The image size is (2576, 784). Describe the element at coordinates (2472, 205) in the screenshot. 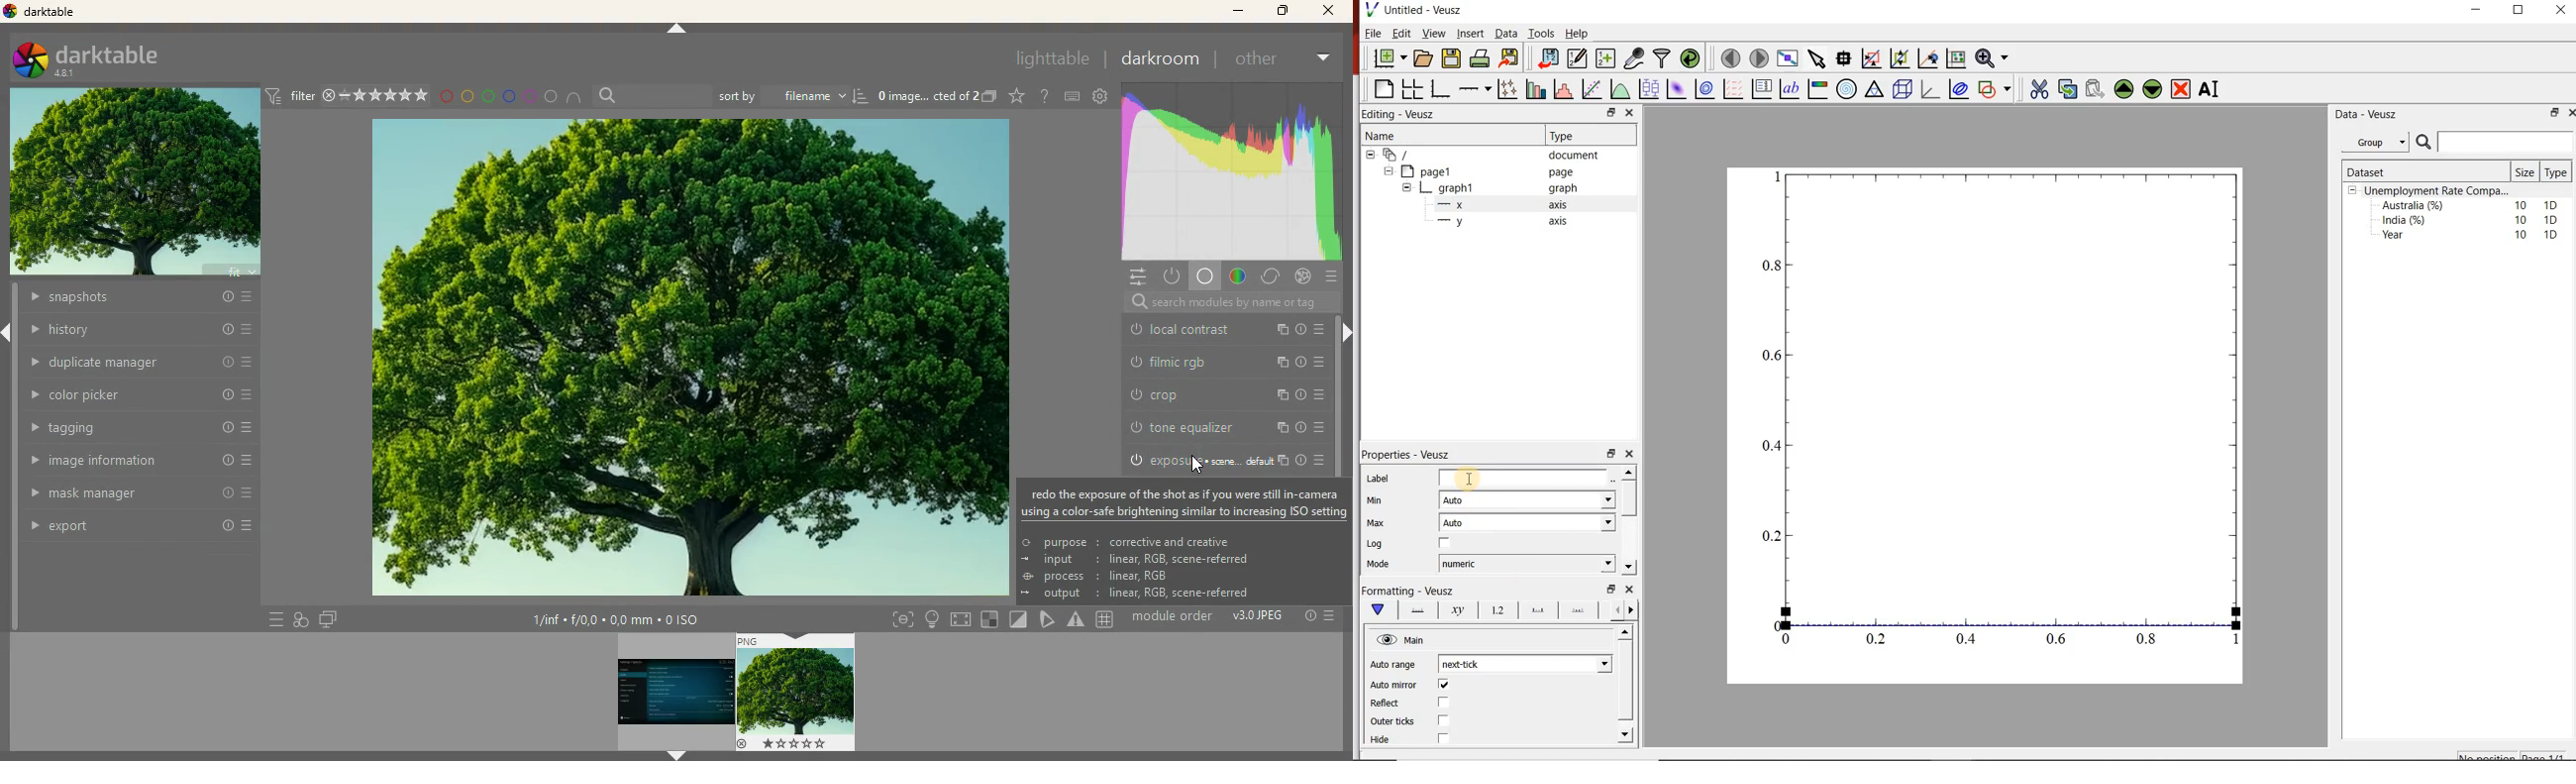

I see `Australia (%) 10 1D` at that location.